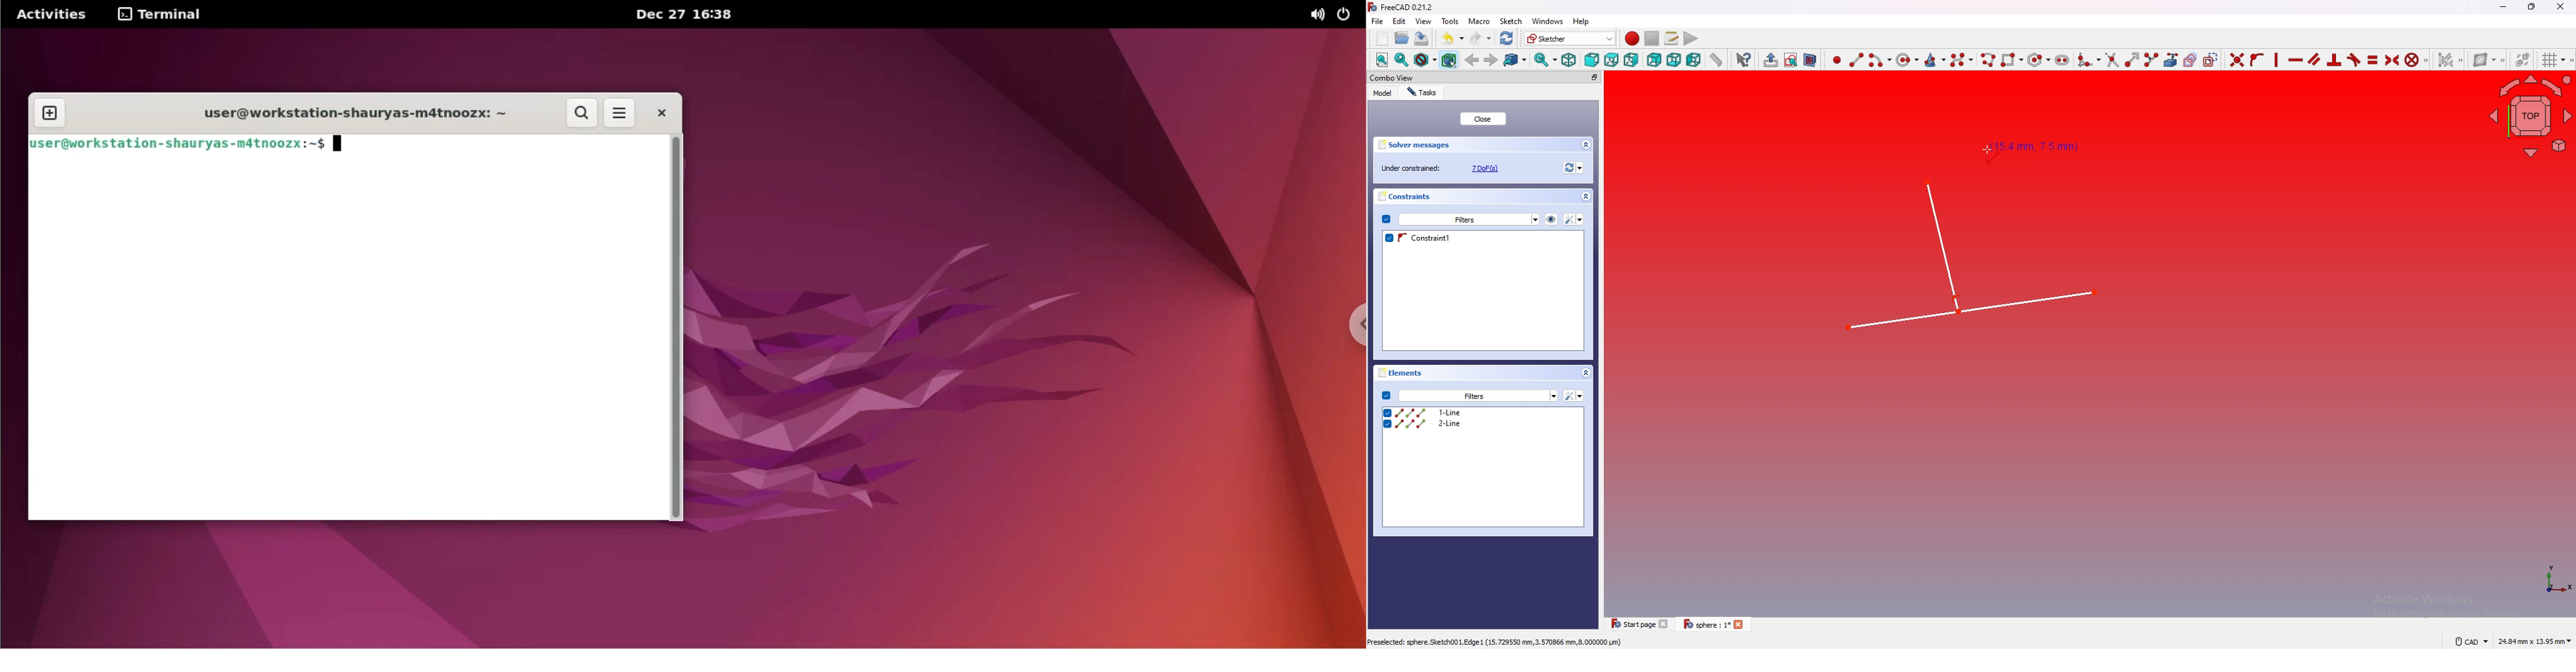  Describe the element at coordinates (1790, 60) in the screenshot. I see `View sketch` at that location.